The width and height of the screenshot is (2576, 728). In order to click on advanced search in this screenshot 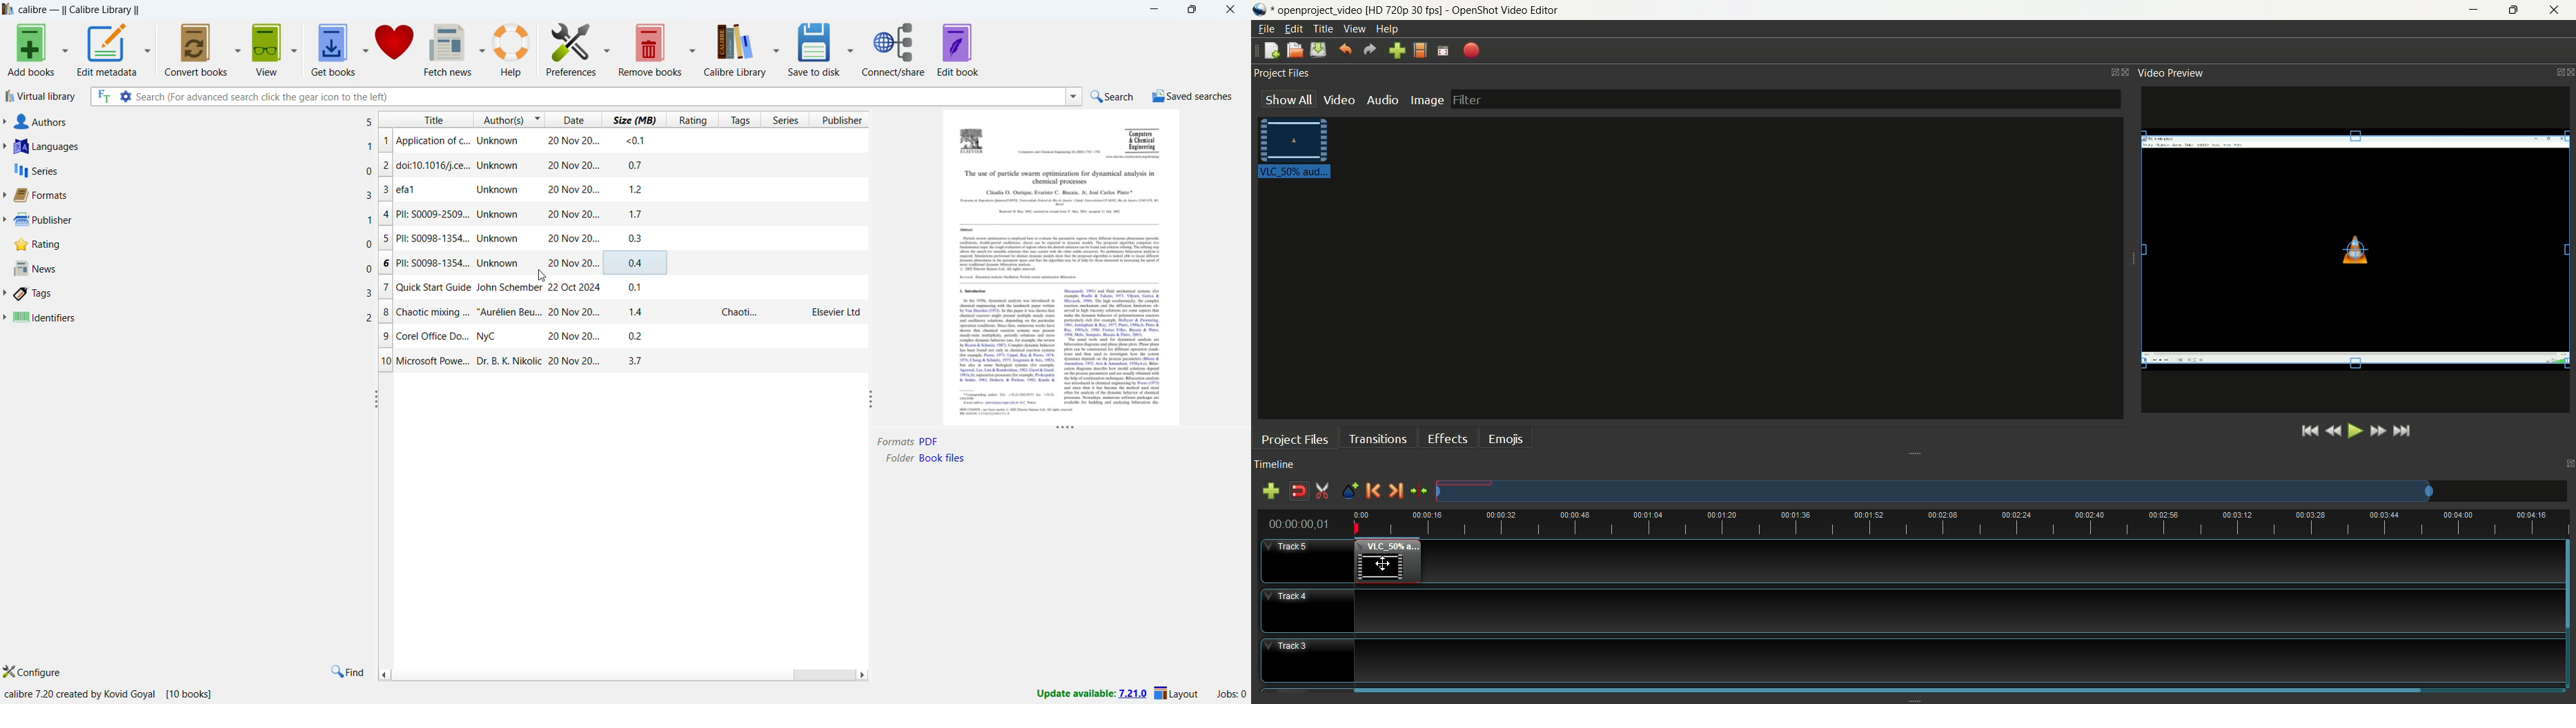, I will do `click(125, 96)`.